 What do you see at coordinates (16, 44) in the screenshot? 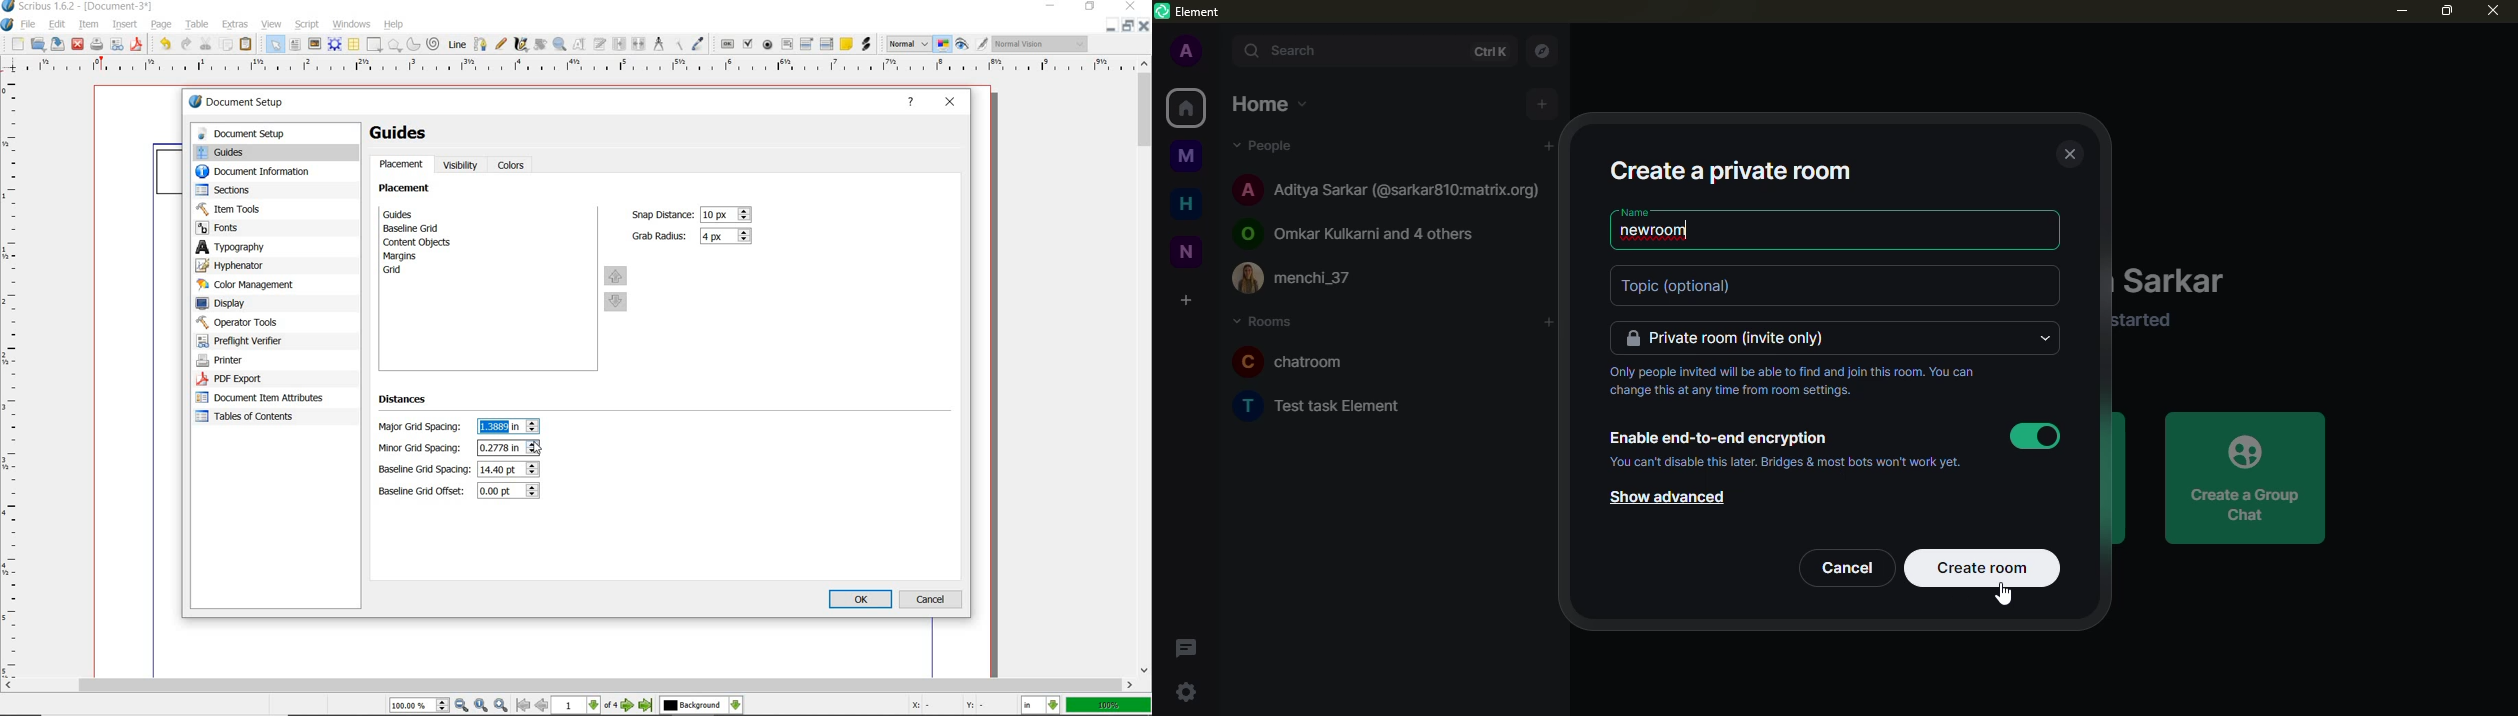
I see `new` at bounding box center [16, 44].